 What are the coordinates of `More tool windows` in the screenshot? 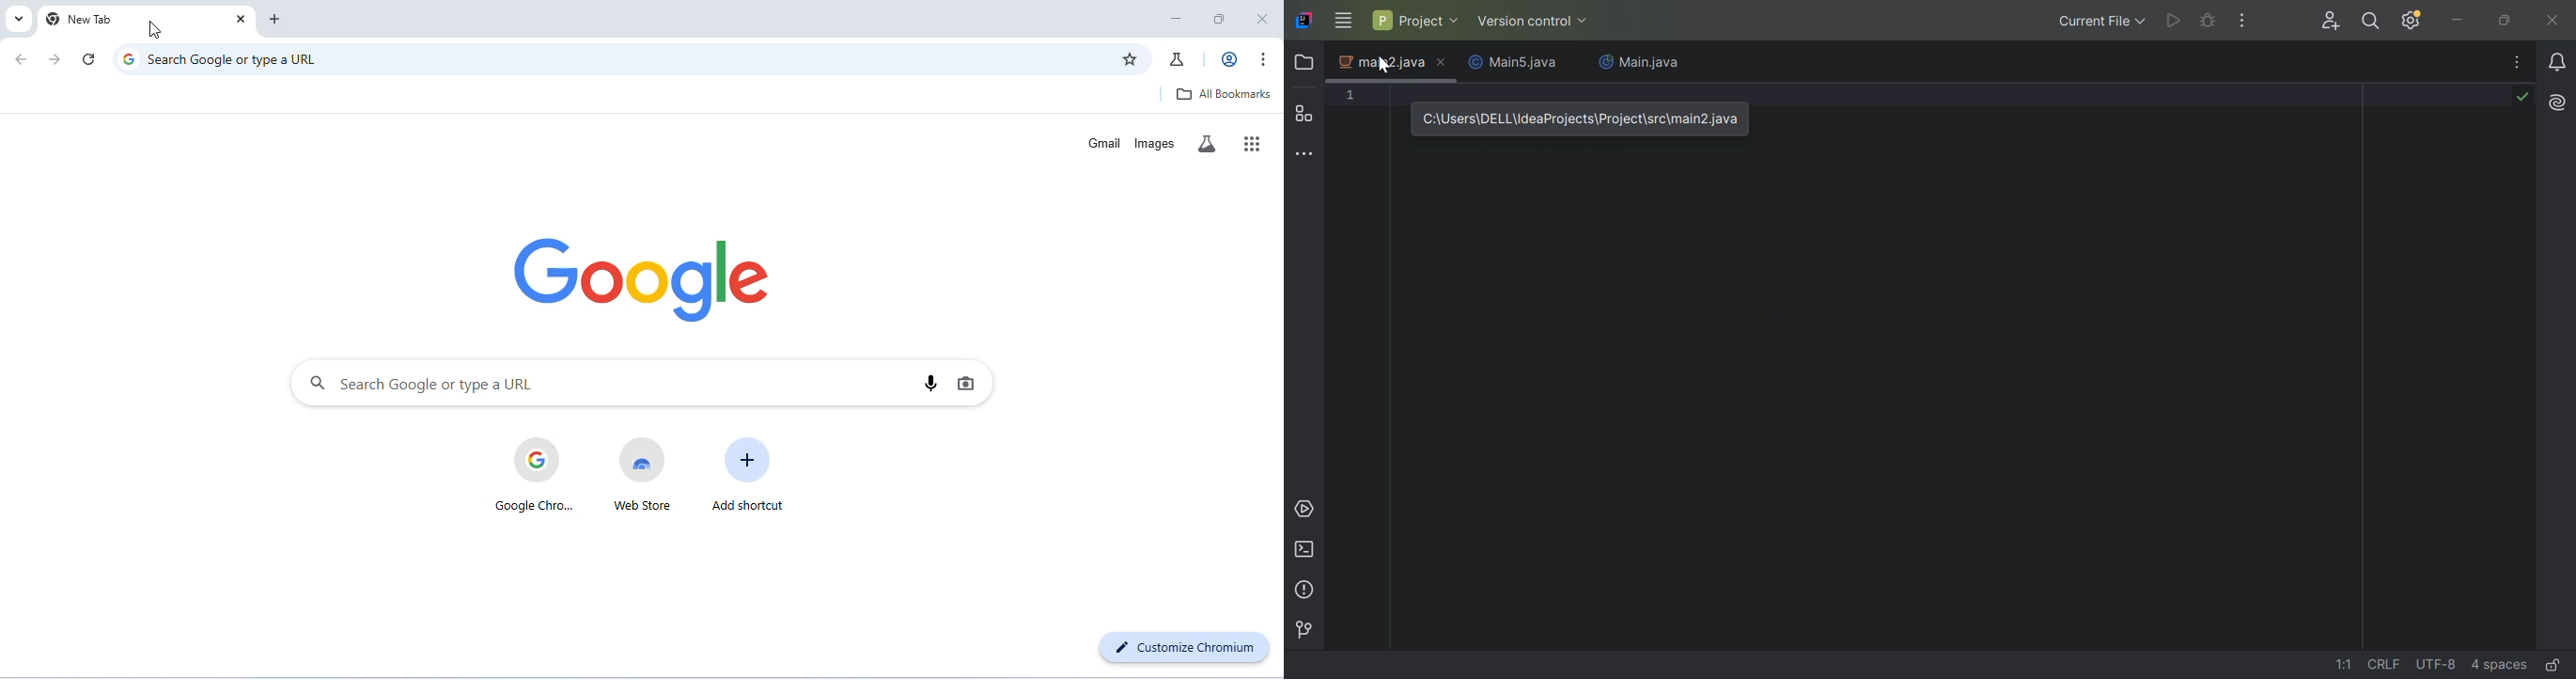 It's located at (1306, 152).